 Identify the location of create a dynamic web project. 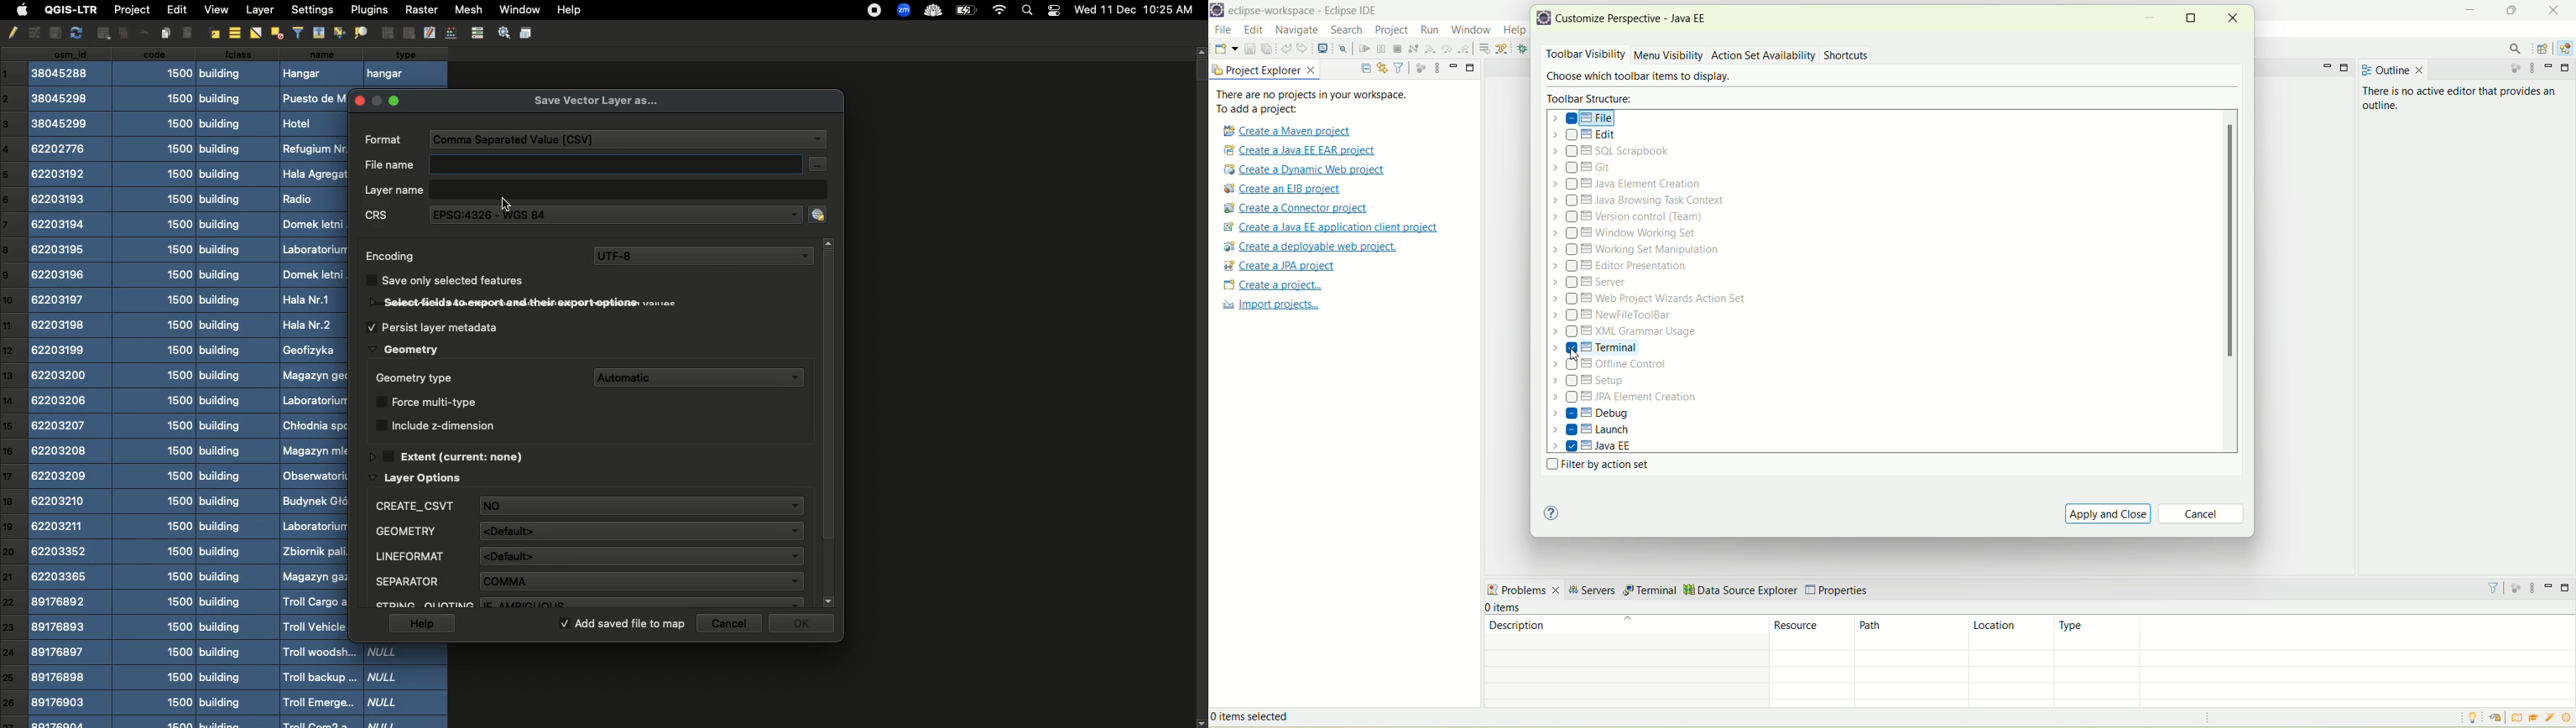
(1307, 170).